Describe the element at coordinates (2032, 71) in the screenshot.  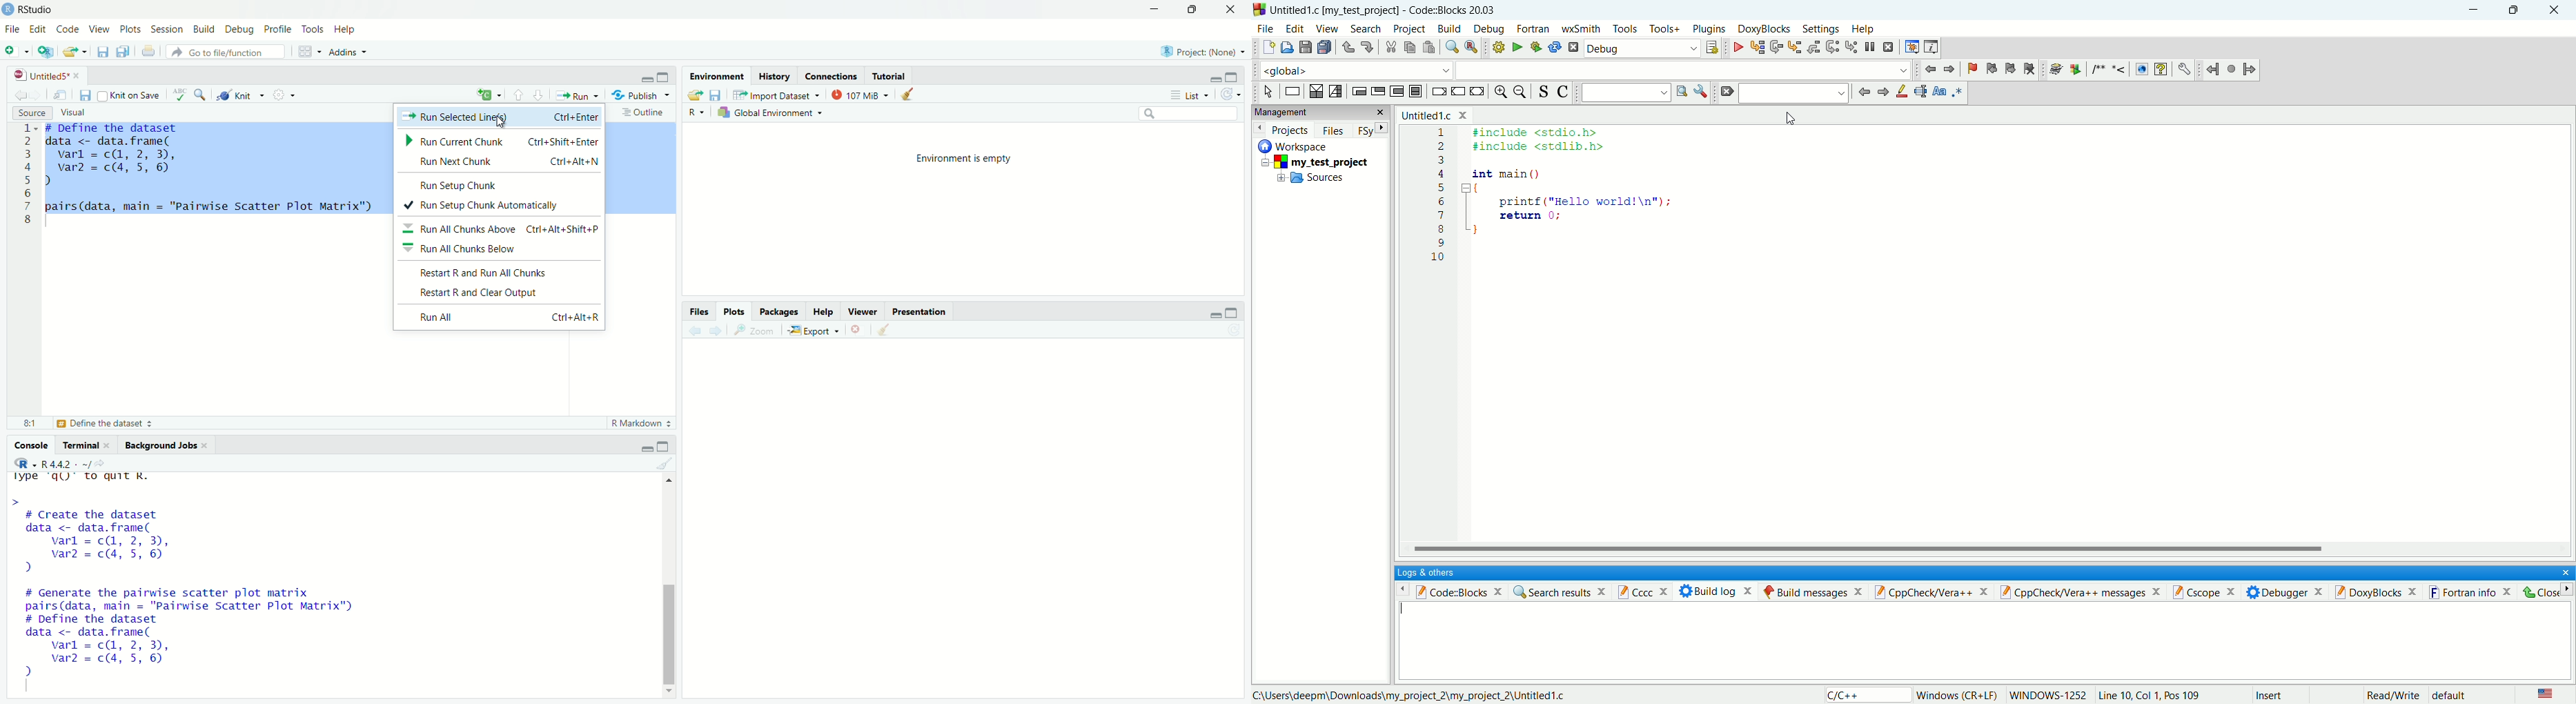
I see `clear bookmark` at that location.